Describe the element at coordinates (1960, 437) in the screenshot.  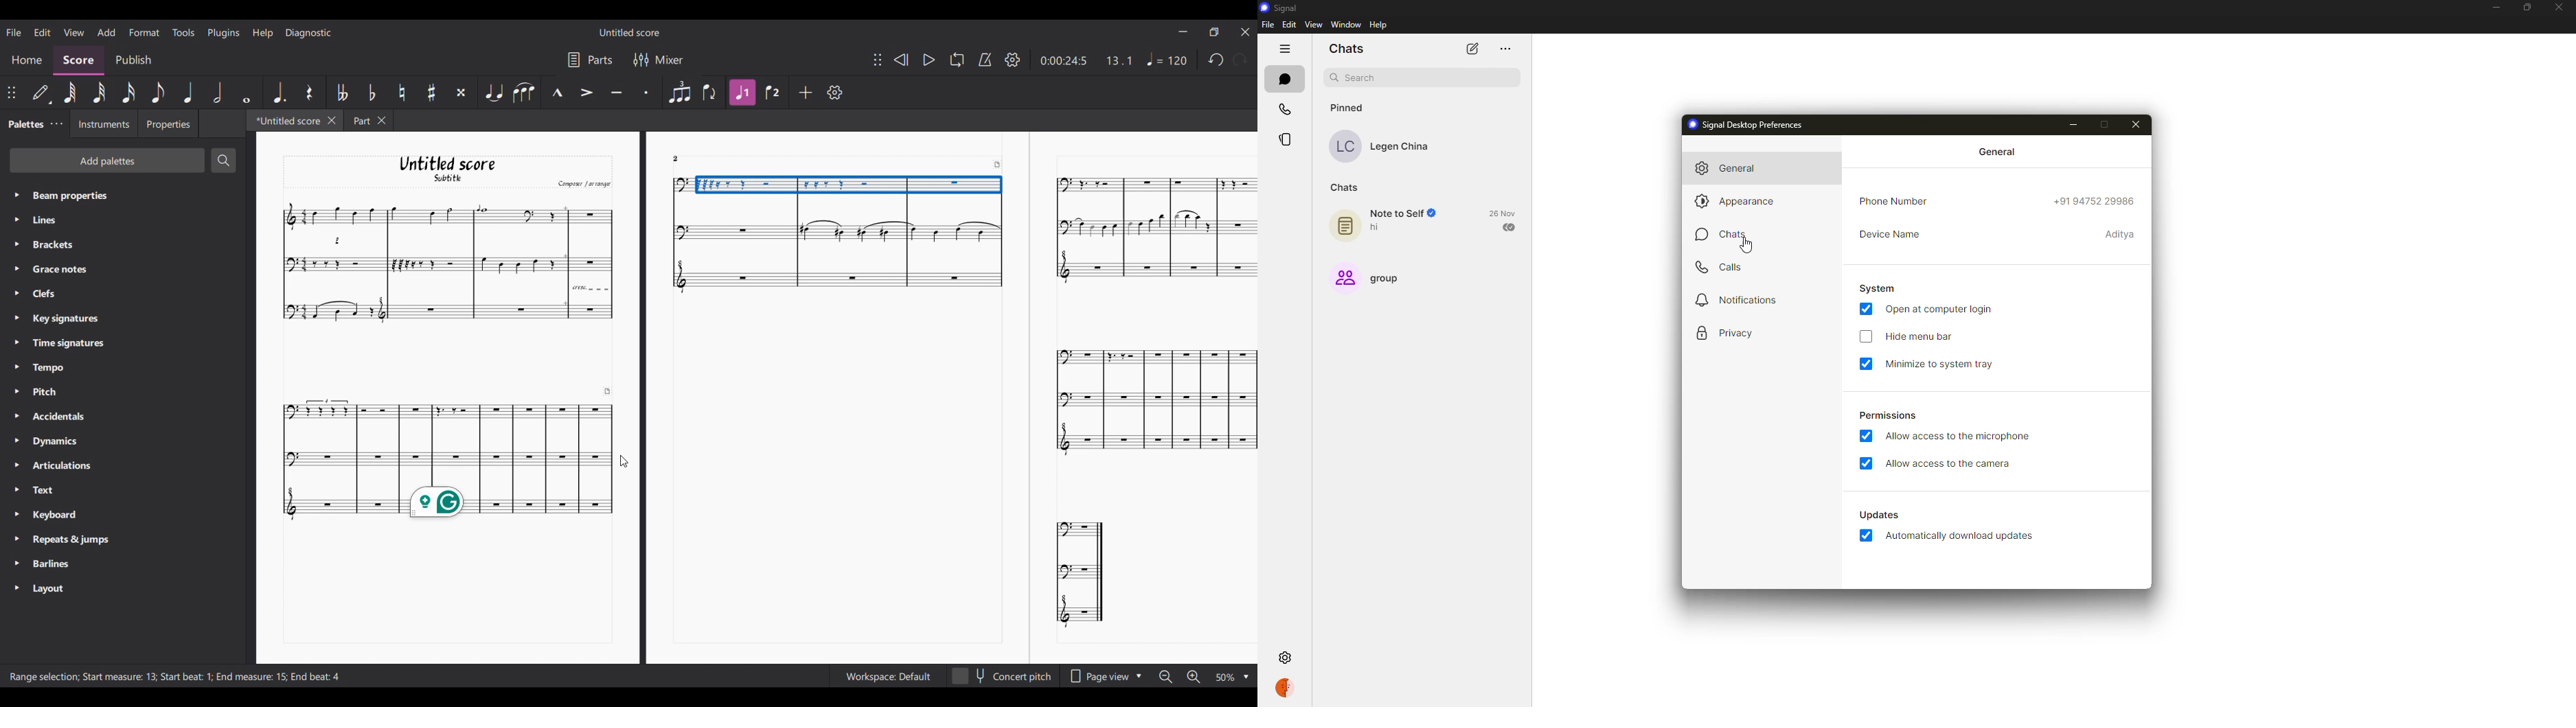
I see `allow access to microphone` at that location.